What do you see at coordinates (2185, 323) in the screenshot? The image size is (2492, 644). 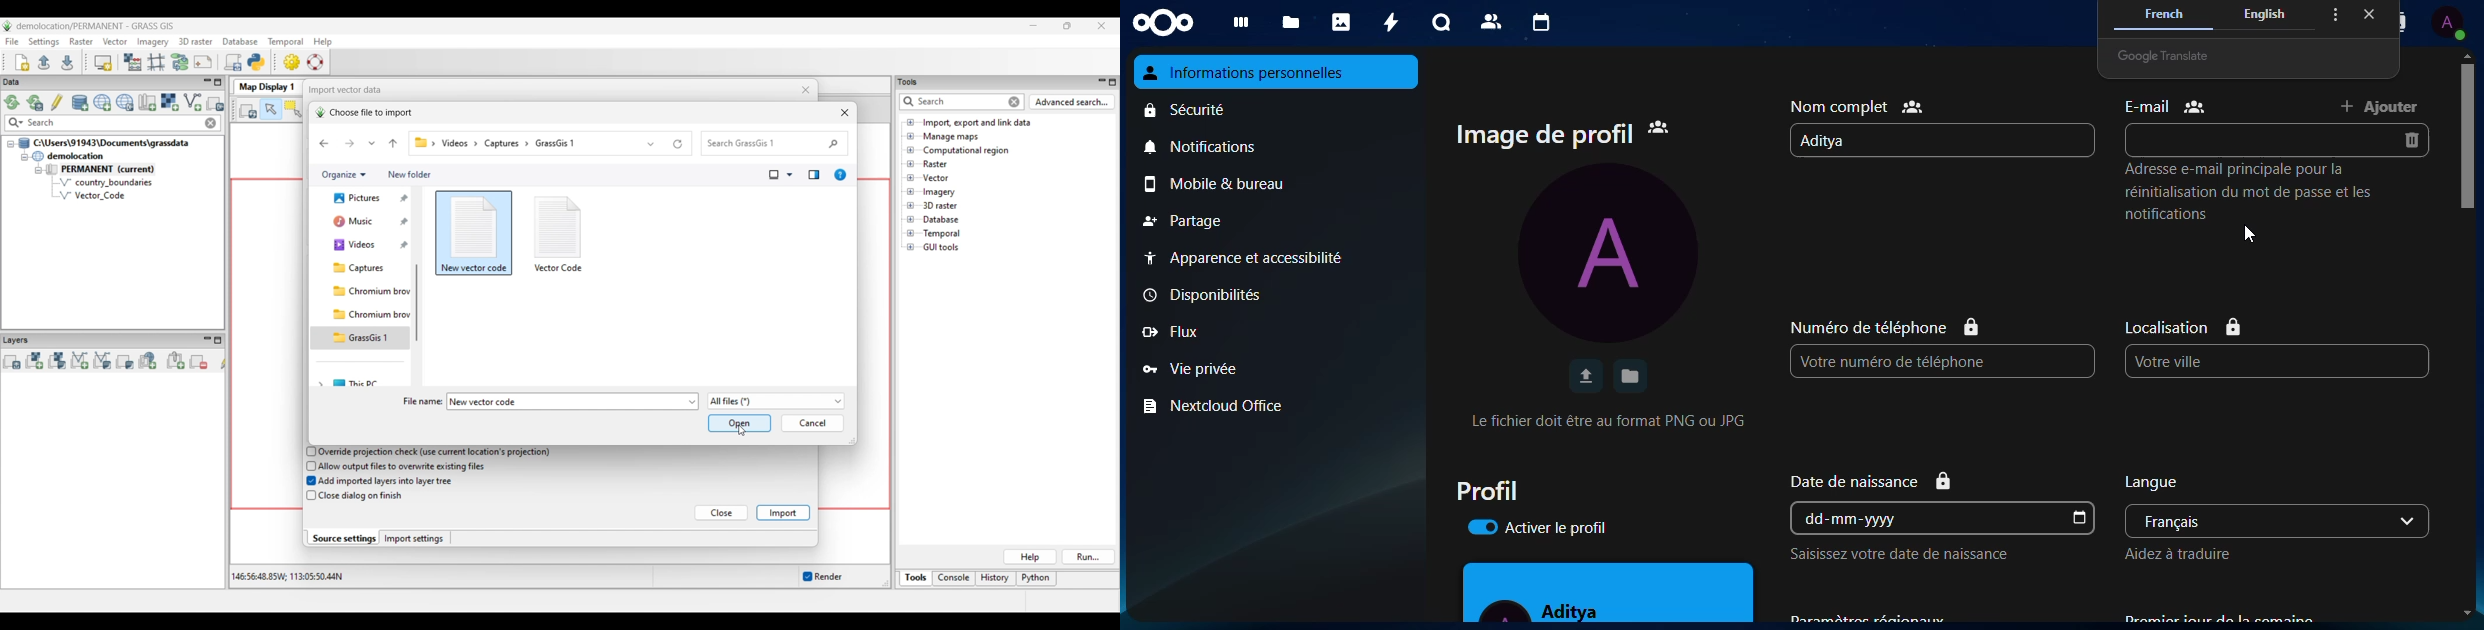 I see `location` at bounding box center [2185, 323].